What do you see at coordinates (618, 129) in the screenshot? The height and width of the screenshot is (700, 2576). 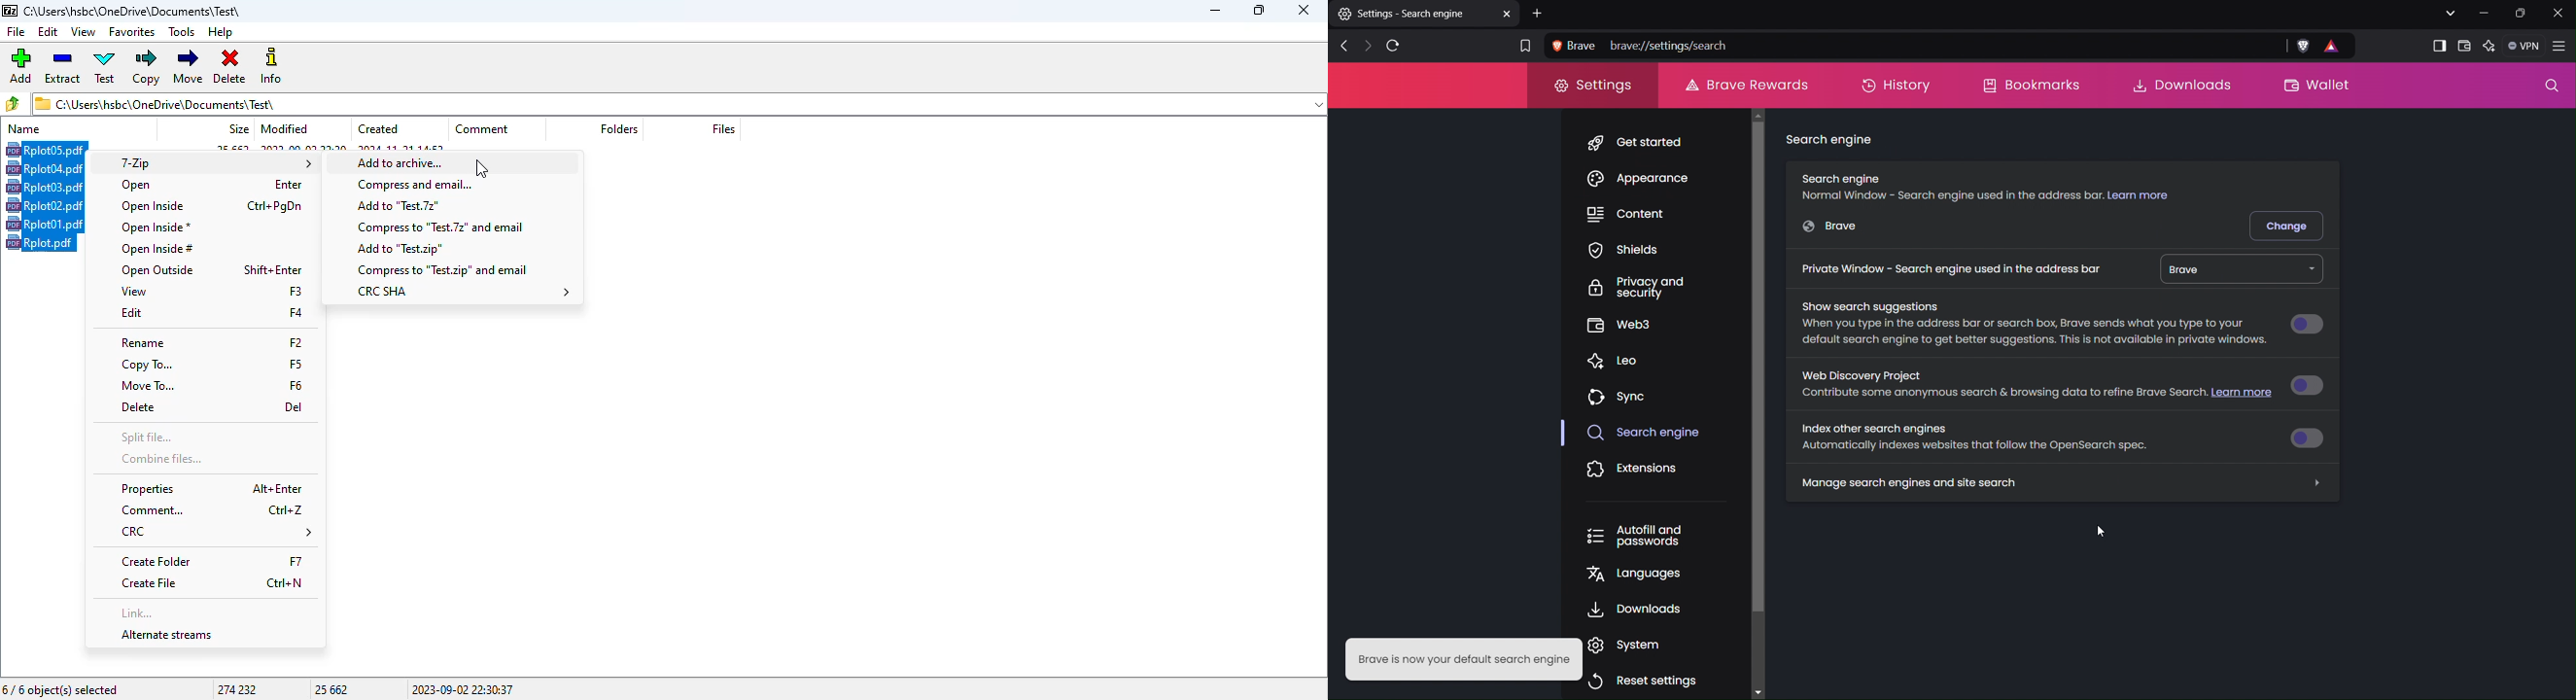 I see `folders` at bounding box center [618, 129].